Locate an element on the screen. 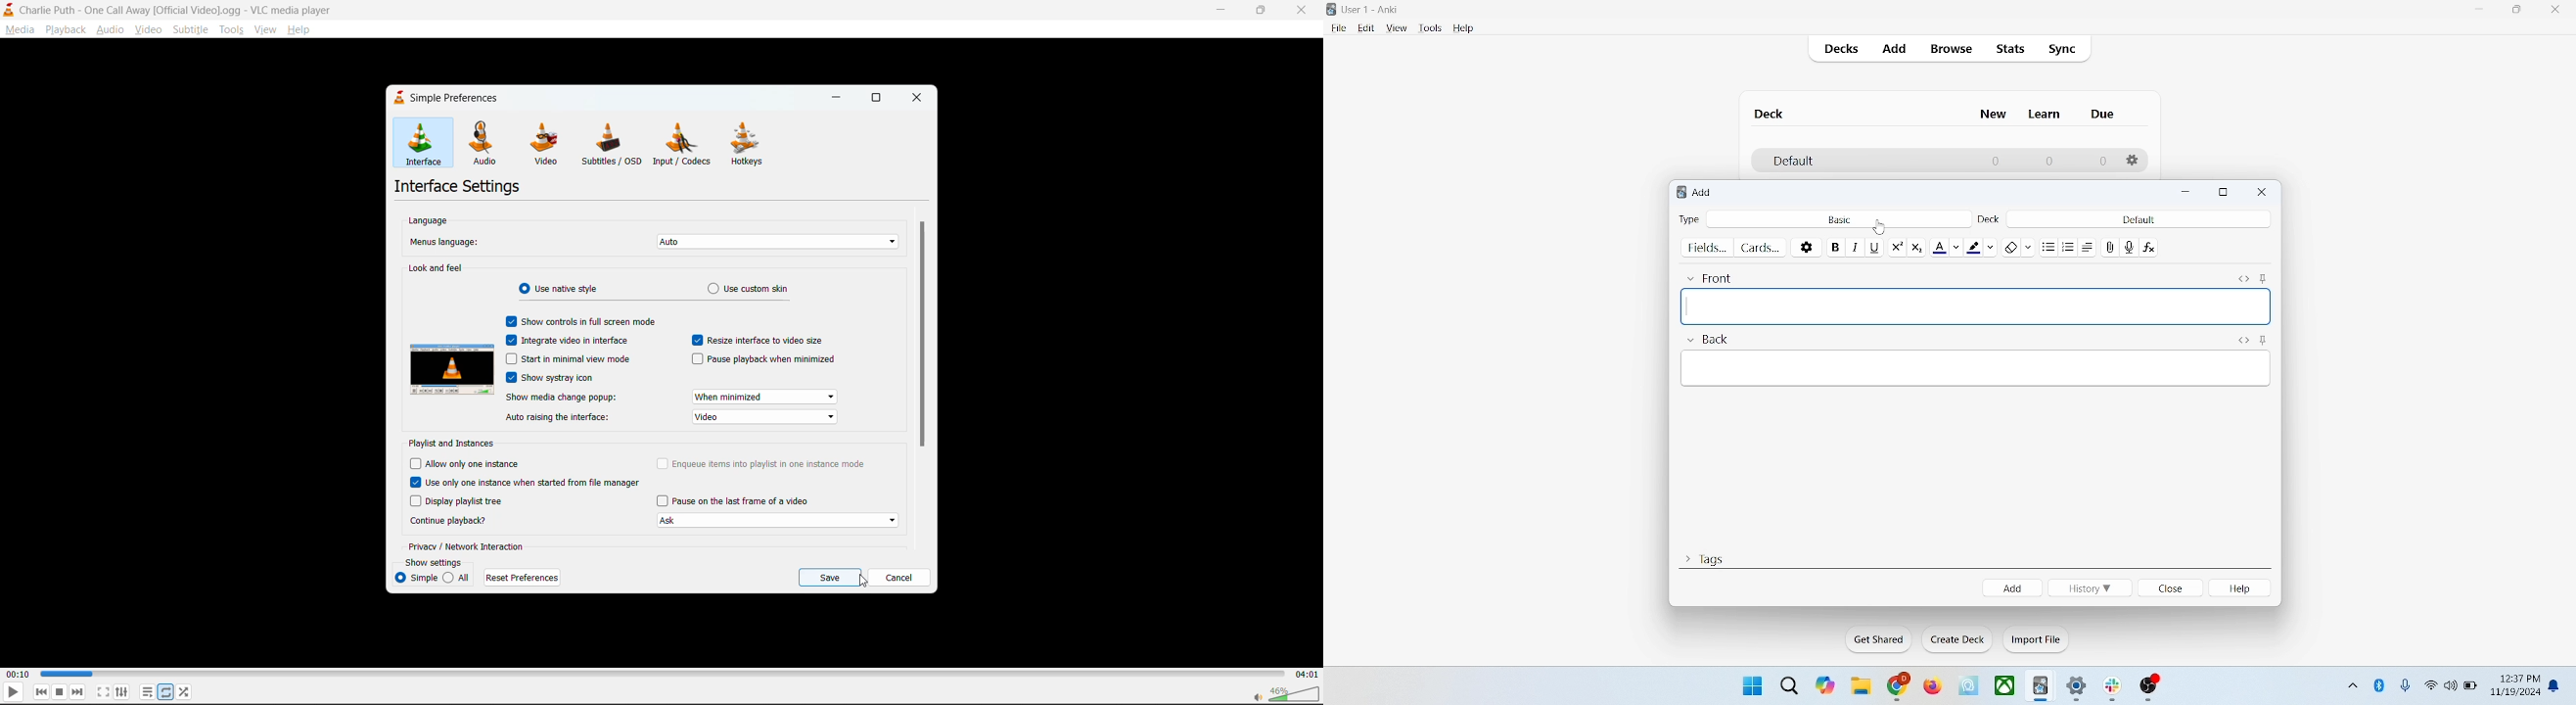 This screenshot has width=2576, height=728. tools is located at coordinates (1429, 28).